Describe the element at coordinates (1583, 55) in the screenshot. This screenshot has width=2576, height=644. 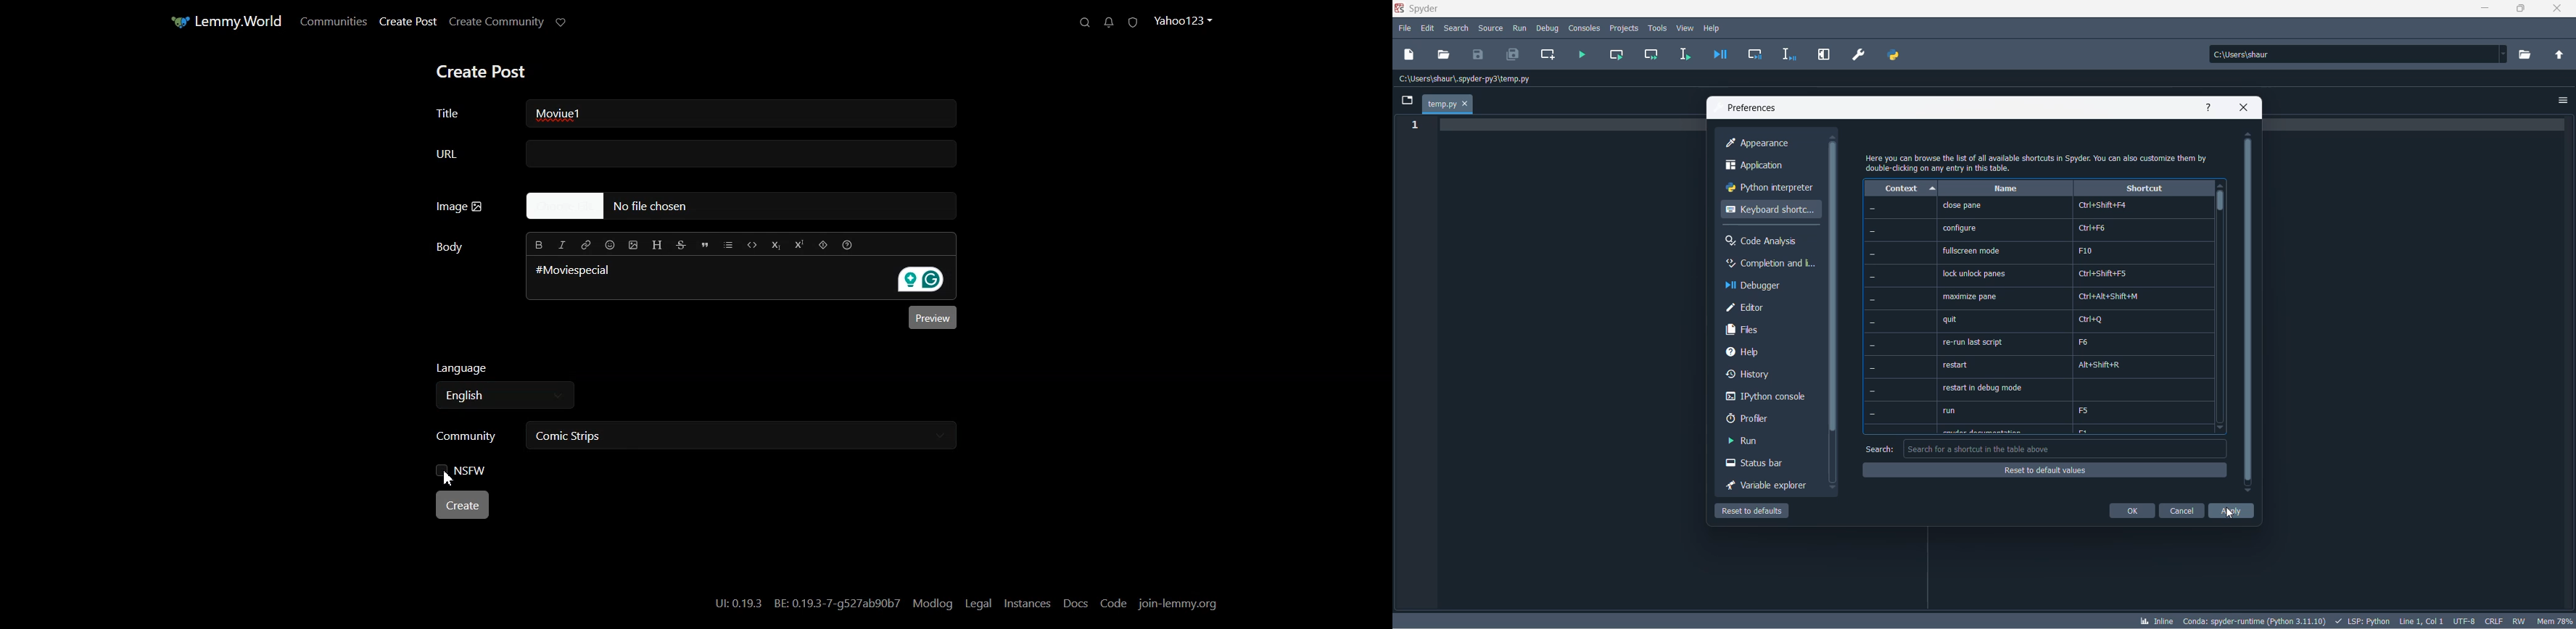
I see `run file` at that location.